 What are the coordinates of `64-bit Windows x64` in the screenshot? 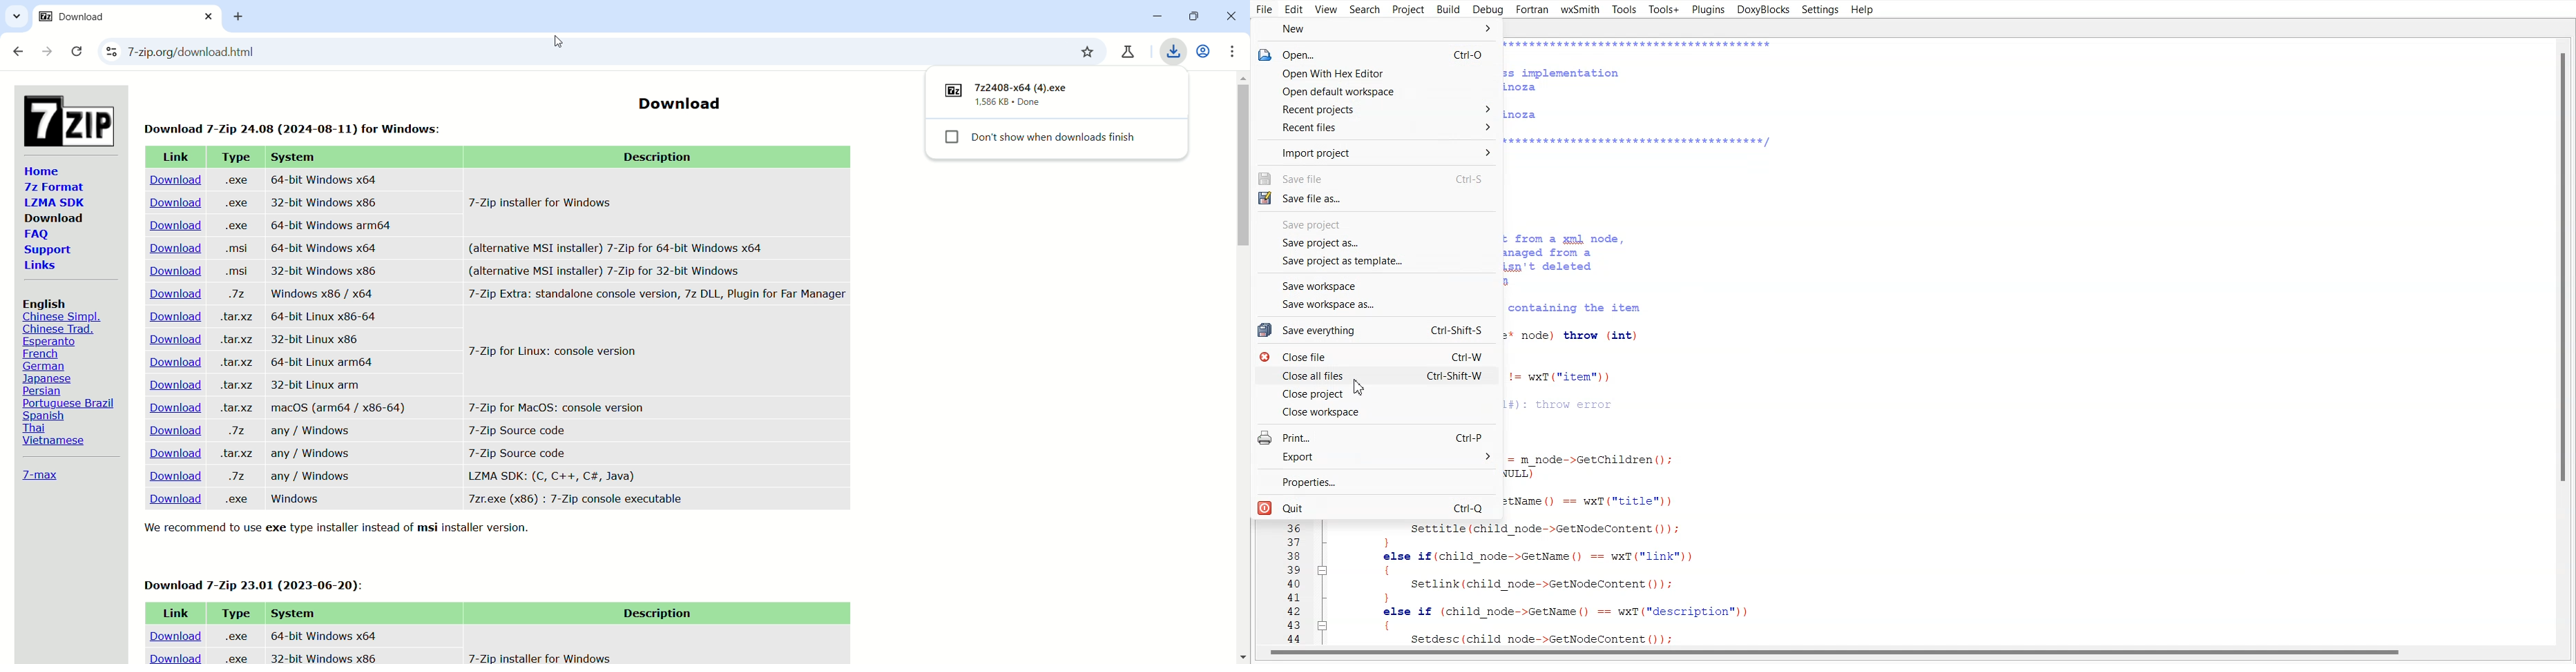 It's located at (321, 633).